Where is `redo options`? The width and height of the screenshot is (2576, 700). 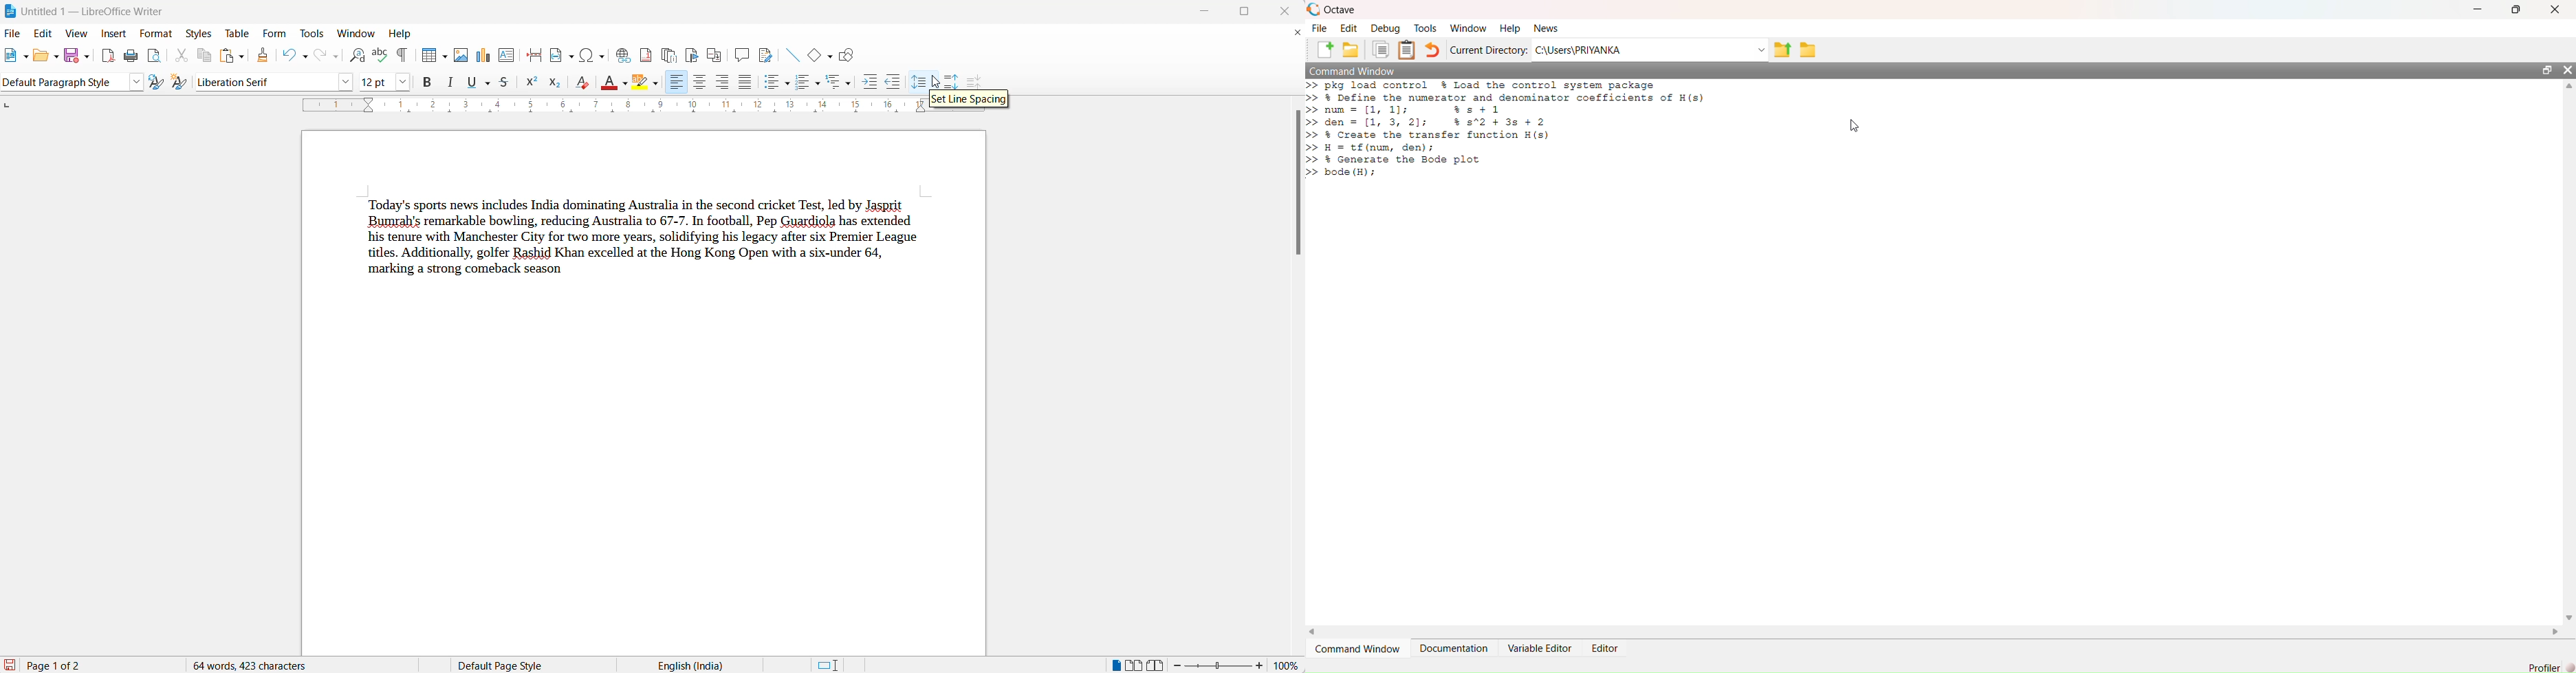
redo options is located at coordinates (335, 57).